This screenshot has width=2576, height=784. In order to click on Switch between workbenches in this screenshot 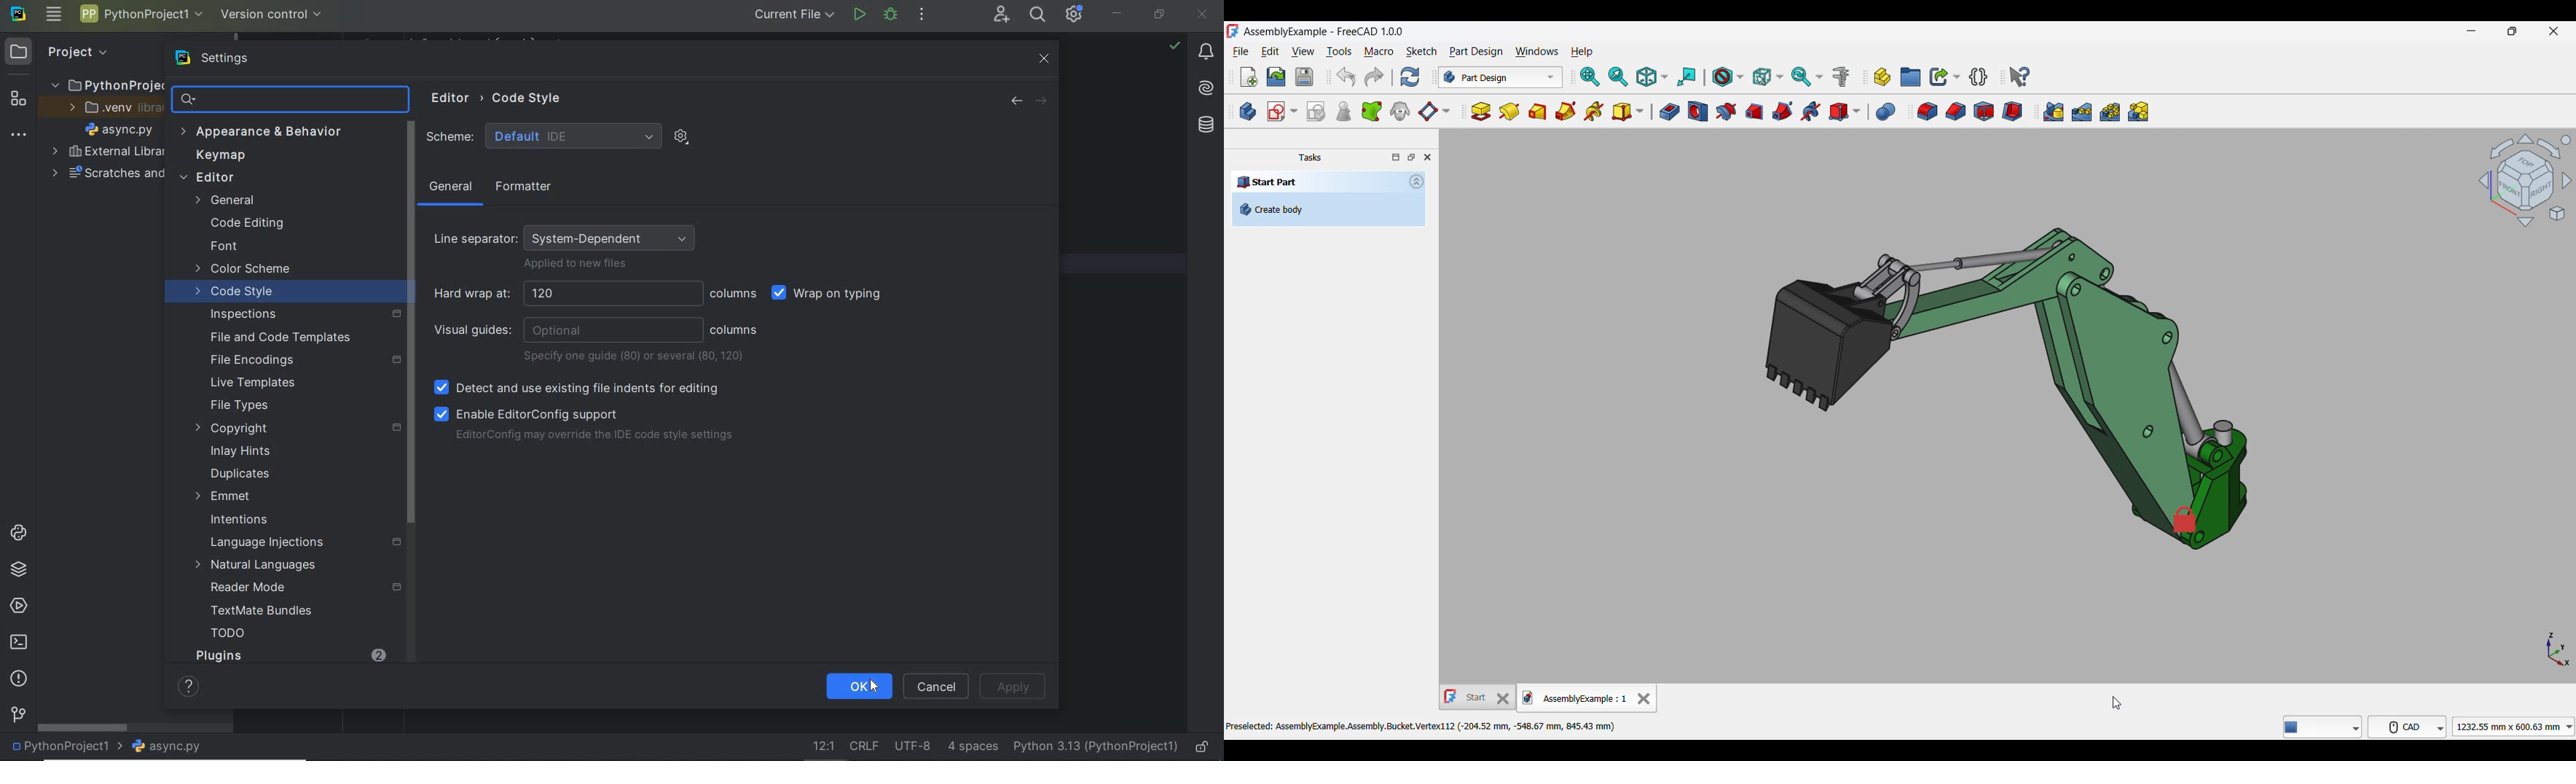, I will do `click(1500, 77)`.